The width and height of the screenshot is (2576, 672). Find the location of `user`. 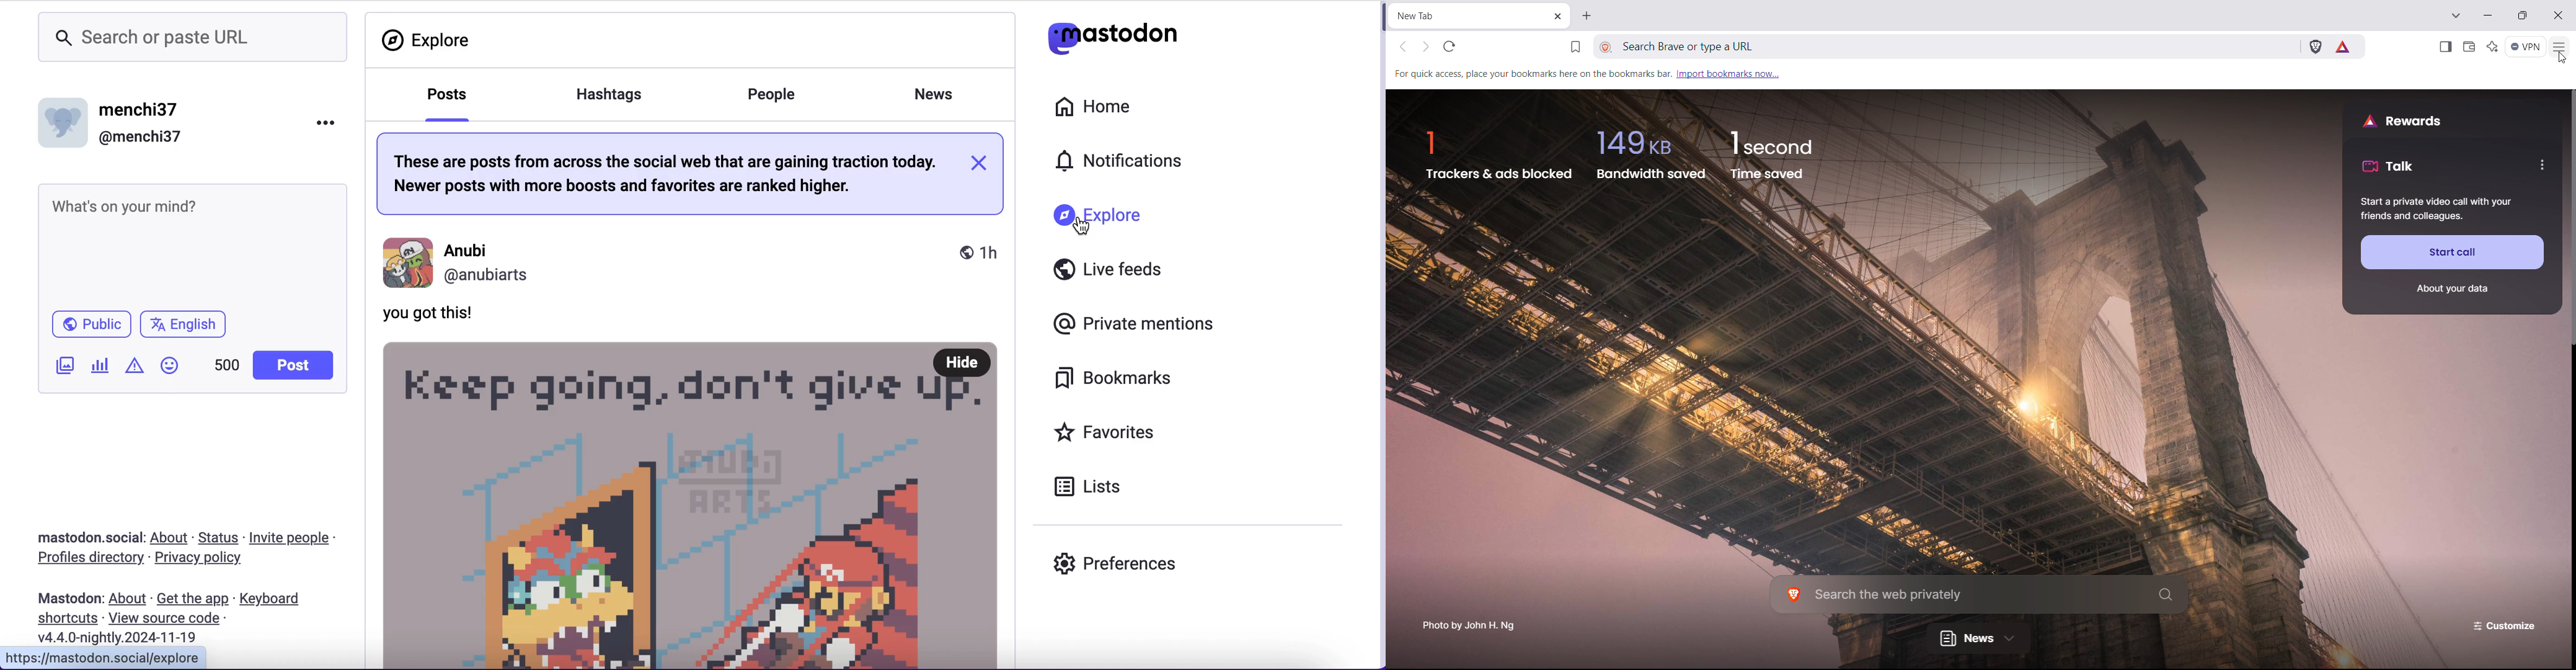

user is located at coordinates (165, 129).